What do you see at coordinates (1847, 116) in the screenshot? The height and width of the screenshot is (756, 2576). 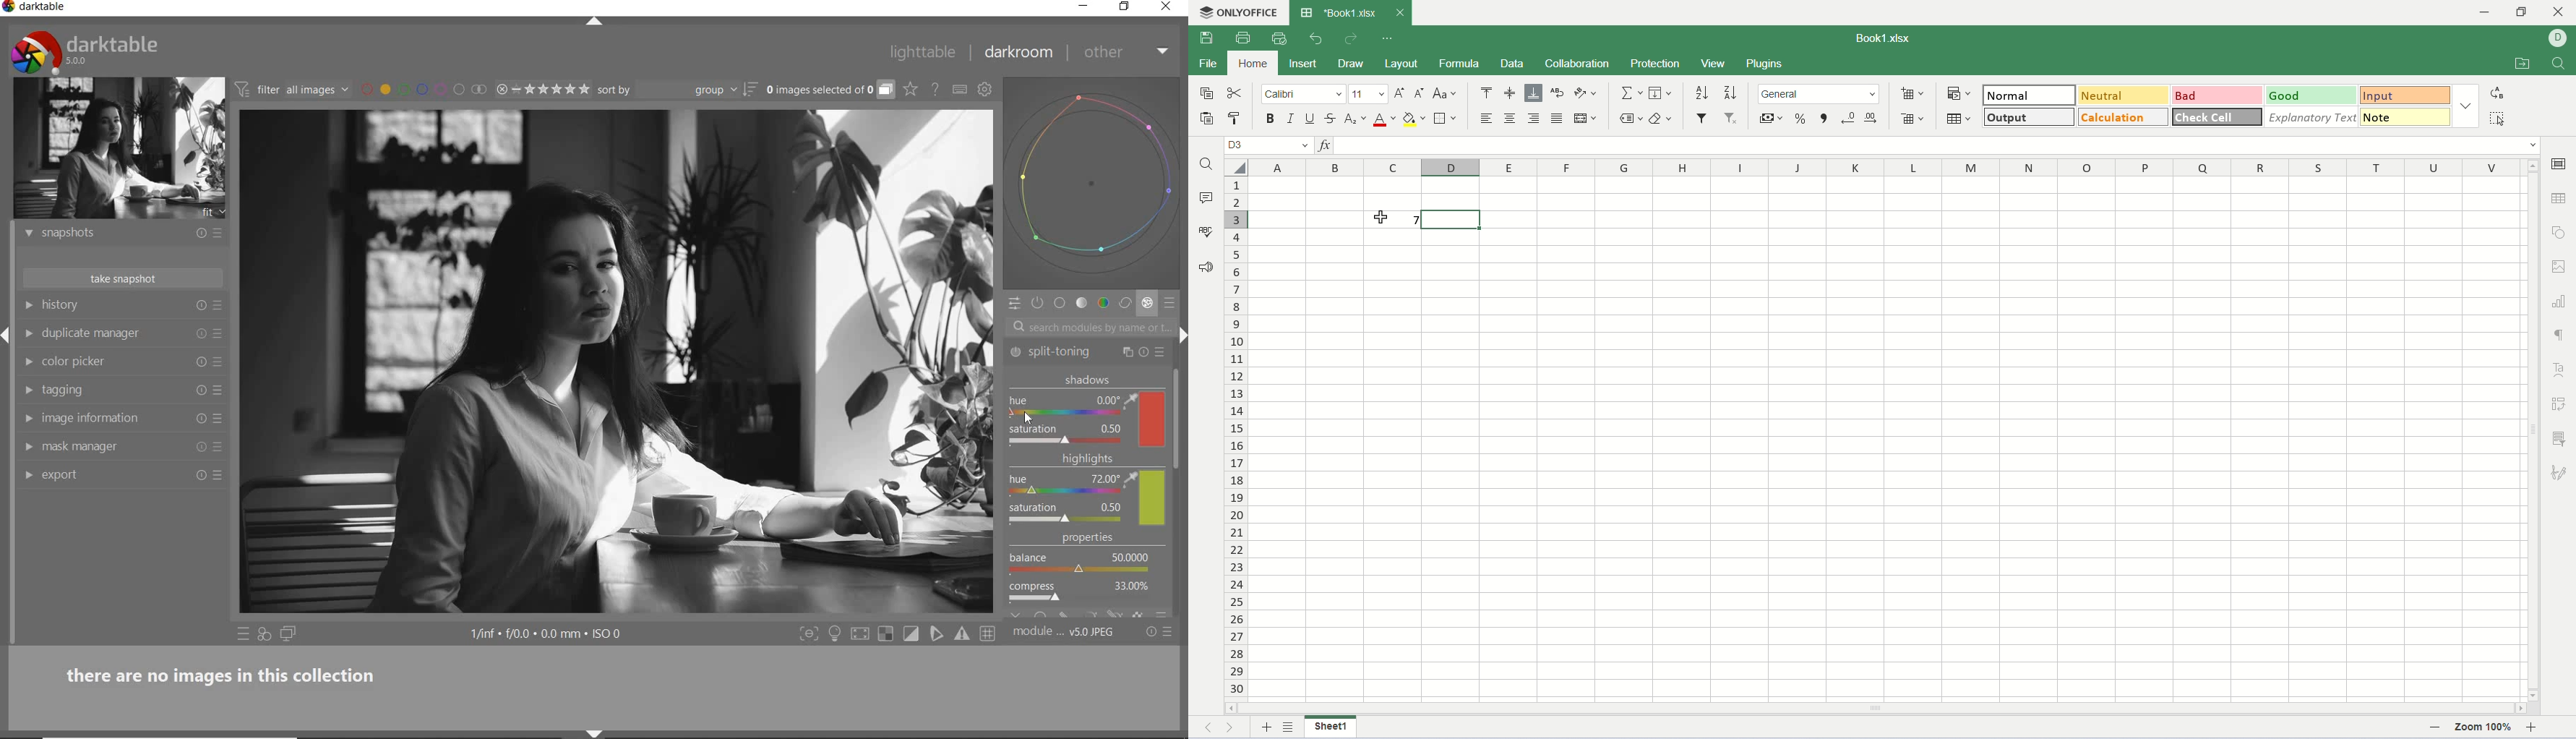 I see `decrease decimal` at bounding box center [1847, 116].